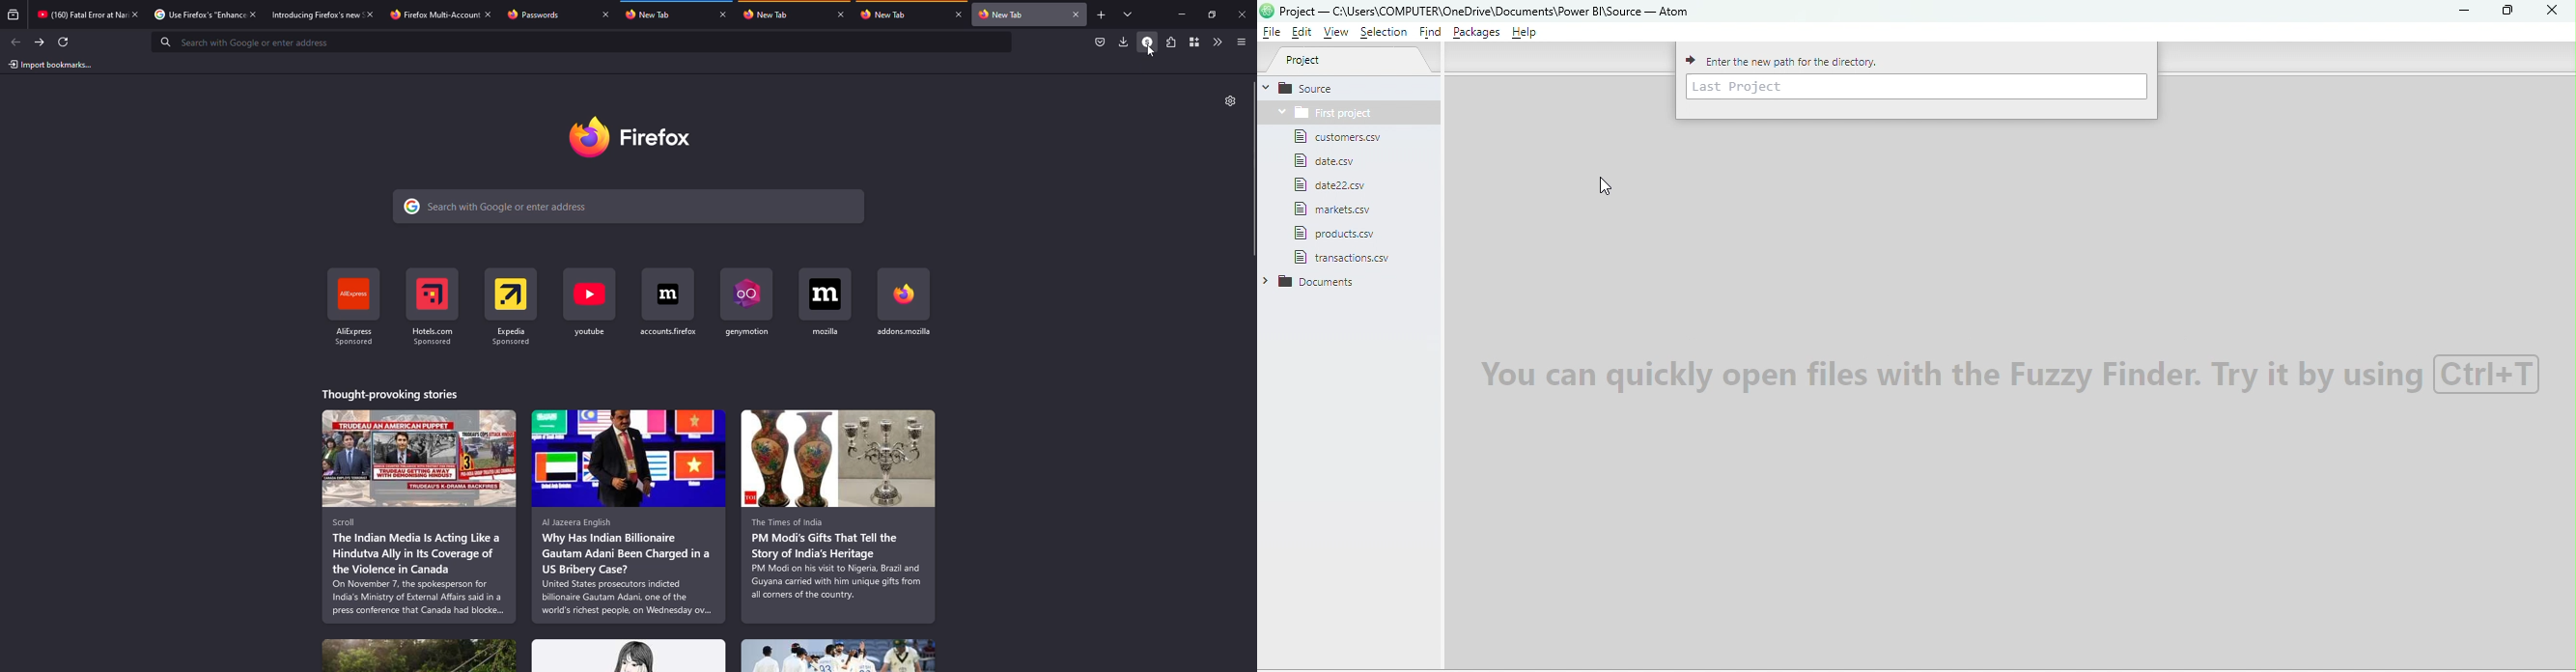  What do you see at coordinates (1193, 42) in the screenshot?
I see `container` at bounding box center [1193, 42].